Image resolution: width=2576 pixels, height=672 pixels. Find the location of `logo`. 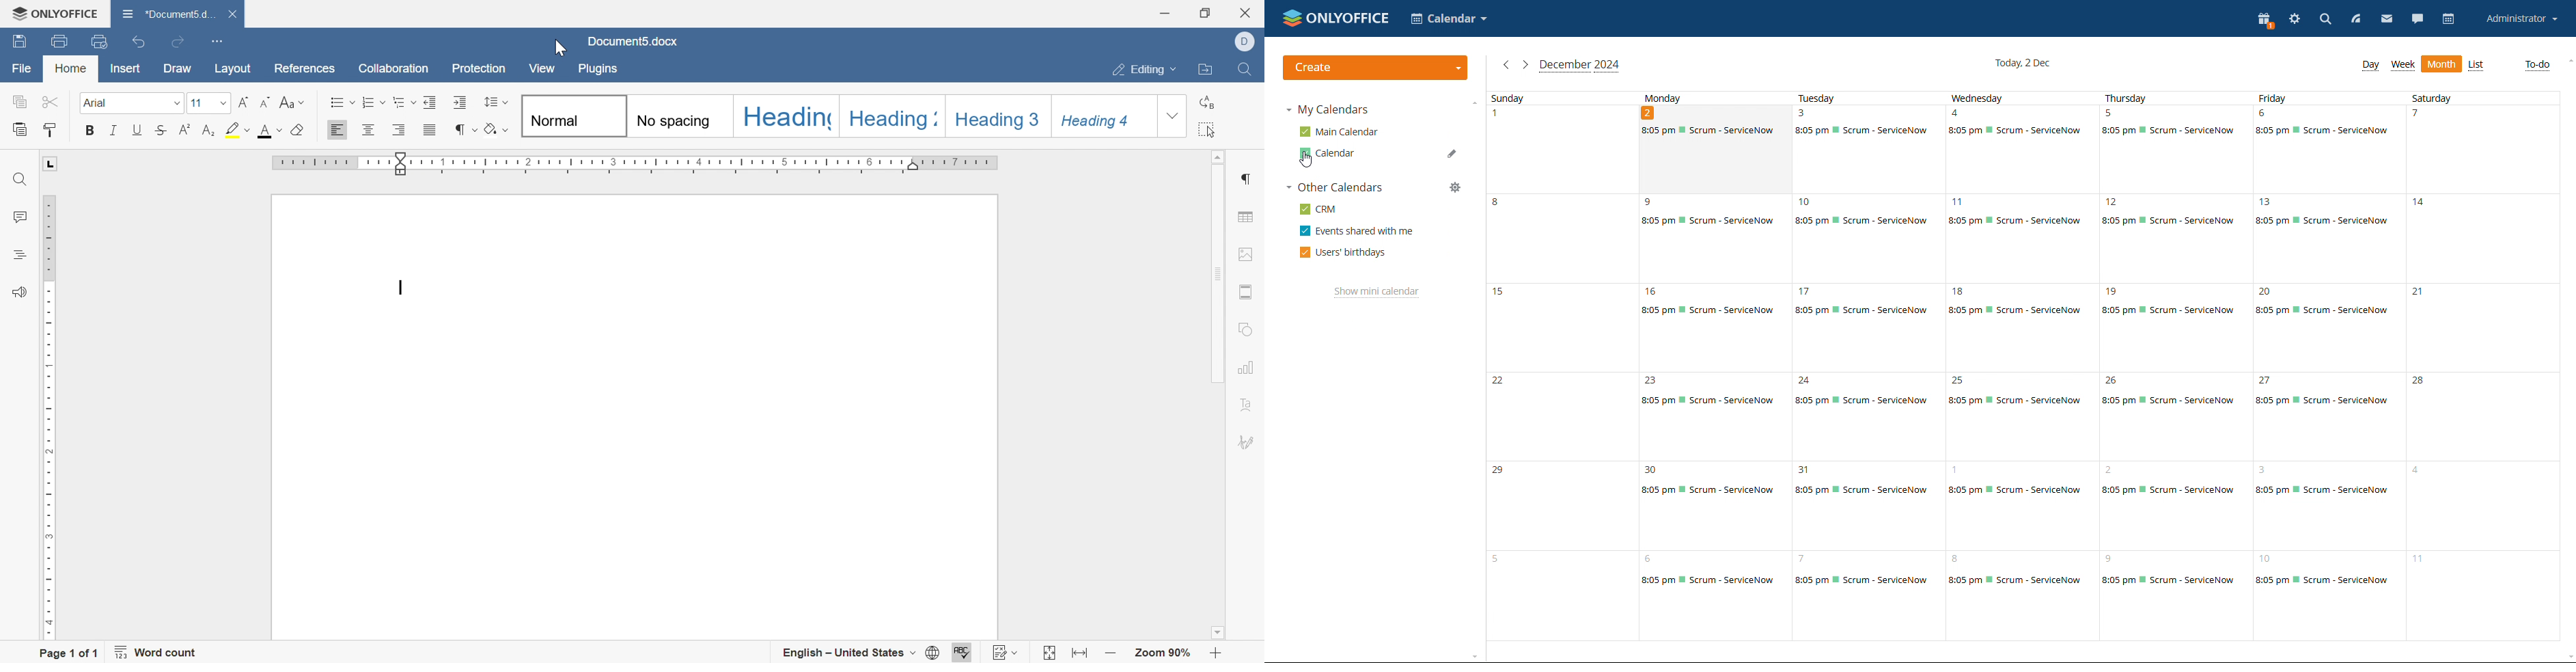

logo is located at coordinates (1335, 18).